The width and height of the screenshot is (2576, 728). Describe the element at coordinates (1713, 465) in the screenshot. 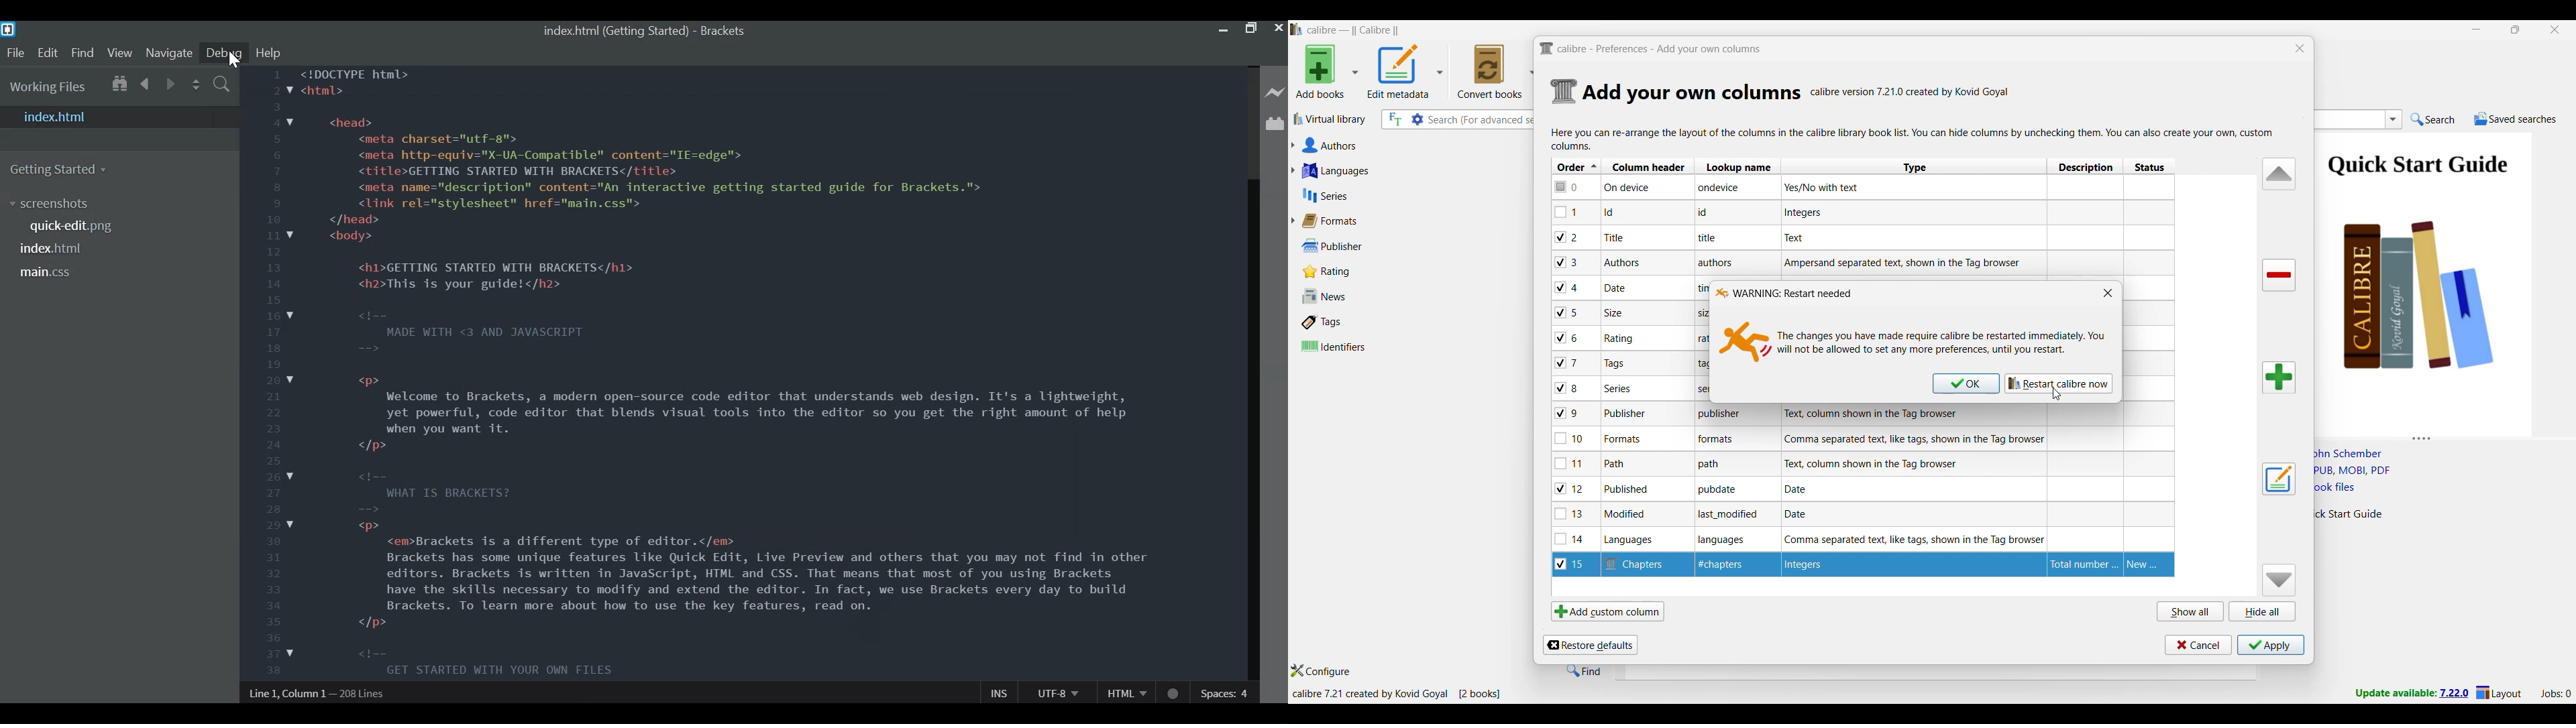

I see `note` at that location.